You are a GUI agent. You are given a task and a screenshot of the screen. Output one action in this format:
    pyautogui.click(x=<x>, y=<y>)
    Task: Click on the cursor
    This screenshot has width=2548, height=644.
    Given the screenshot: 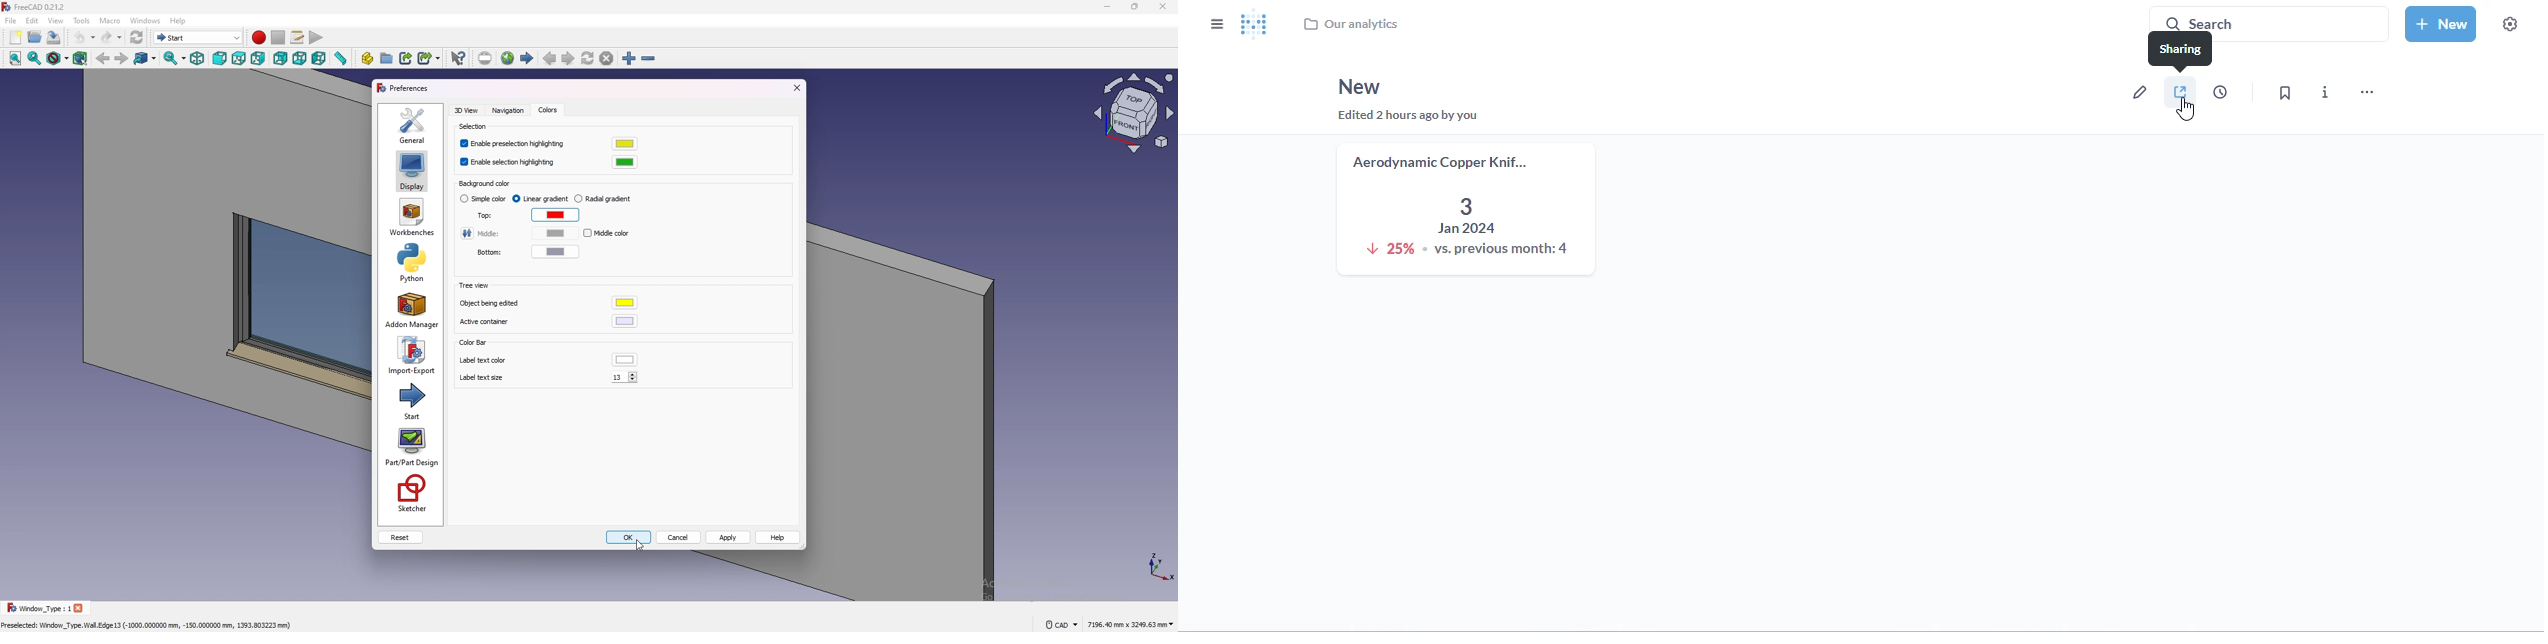 What is the action you would take?
    pyautogui.click(x=639, y=544)
    